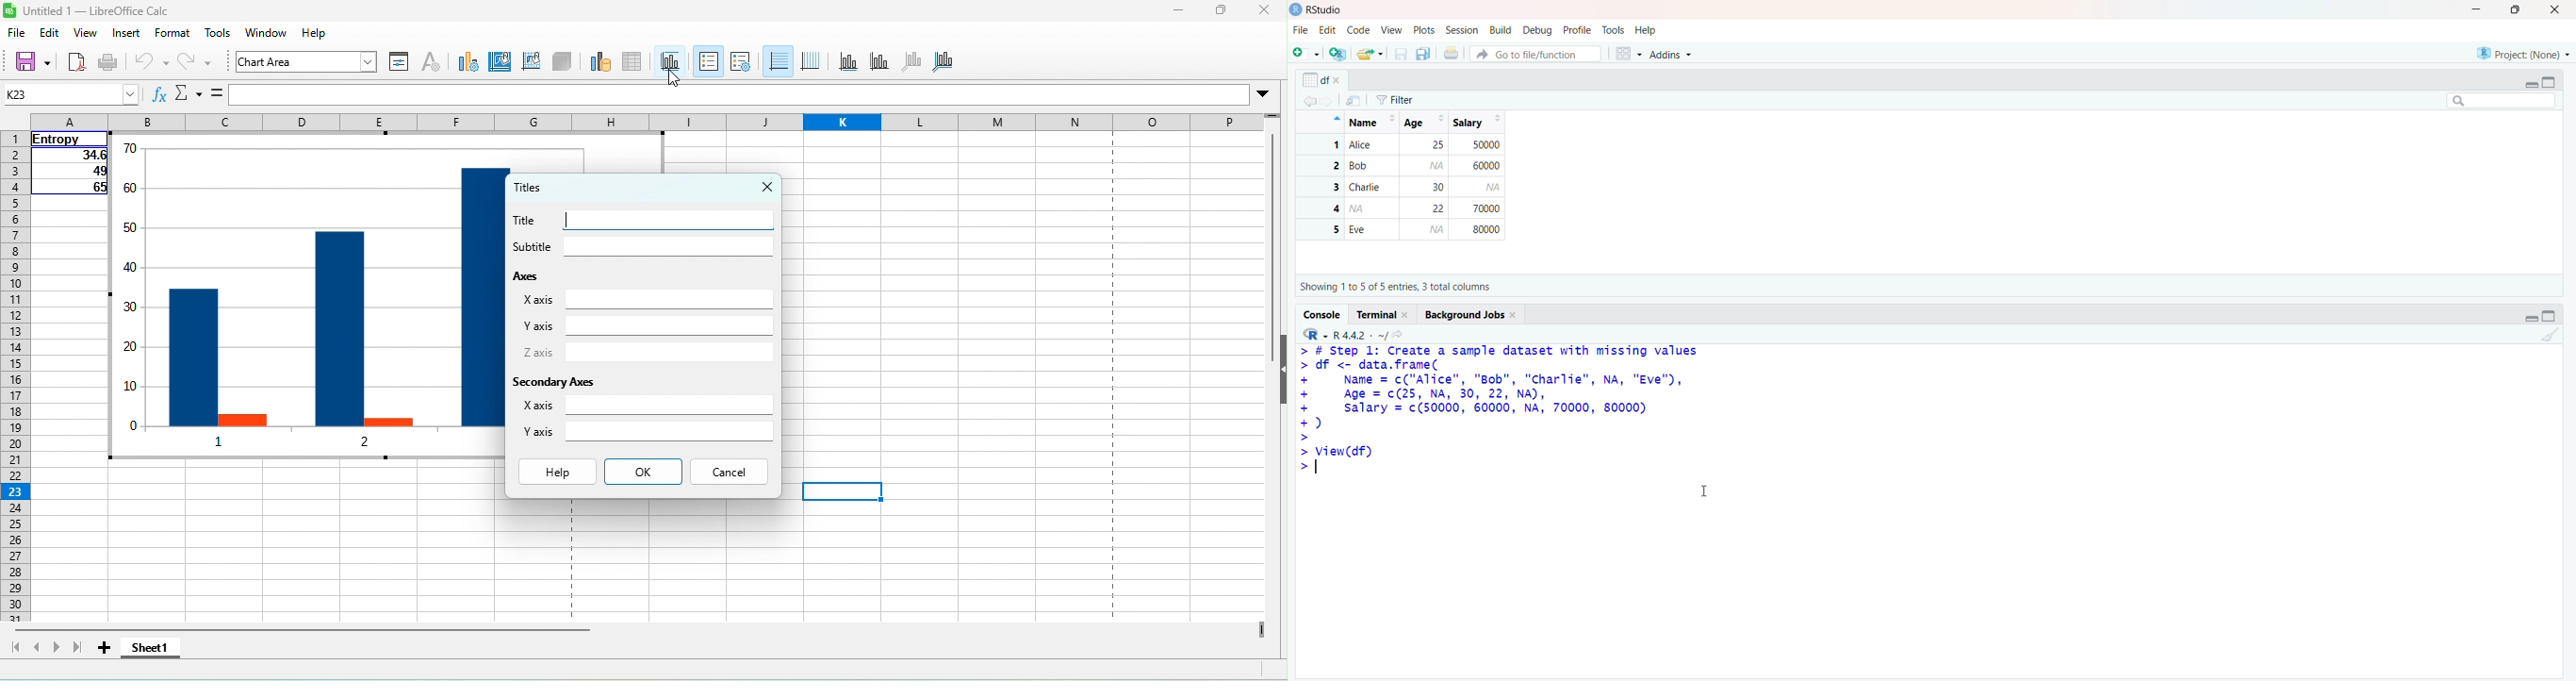  Describe the element at coordinates (159, 95) in the screenshot. I see `function wizard` at that location.